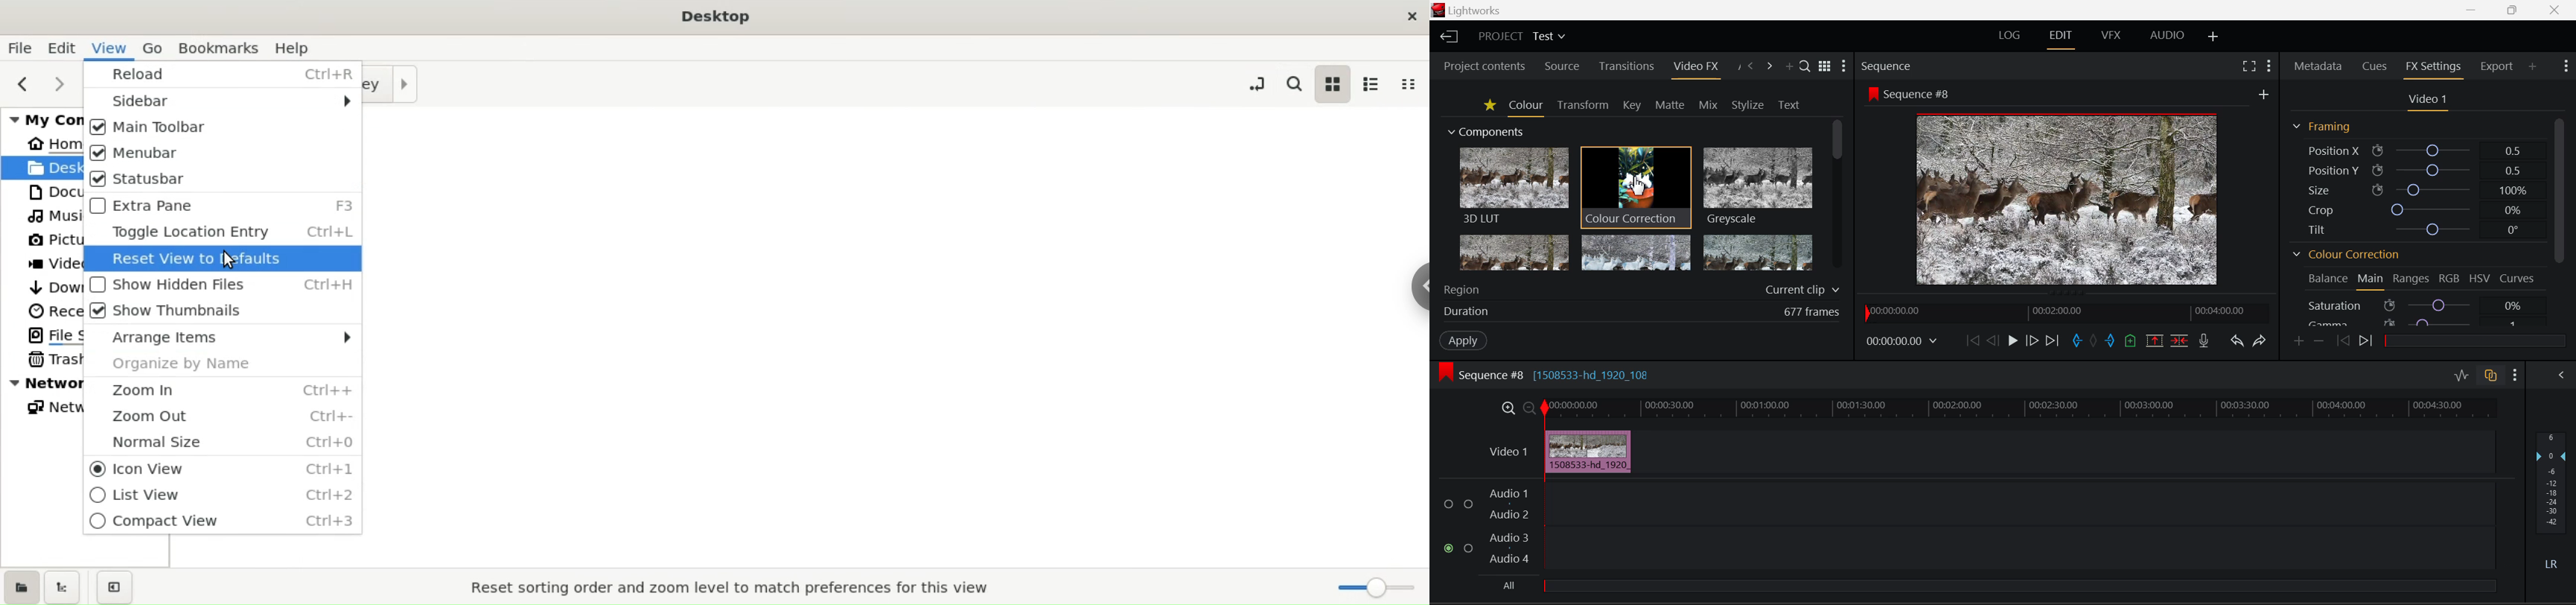 This screenshot has height=616, width=2576. What do you see at coordinates (2515, 10) in the screenshot?
I see `Minimize` at bounding box center [2515, 10].